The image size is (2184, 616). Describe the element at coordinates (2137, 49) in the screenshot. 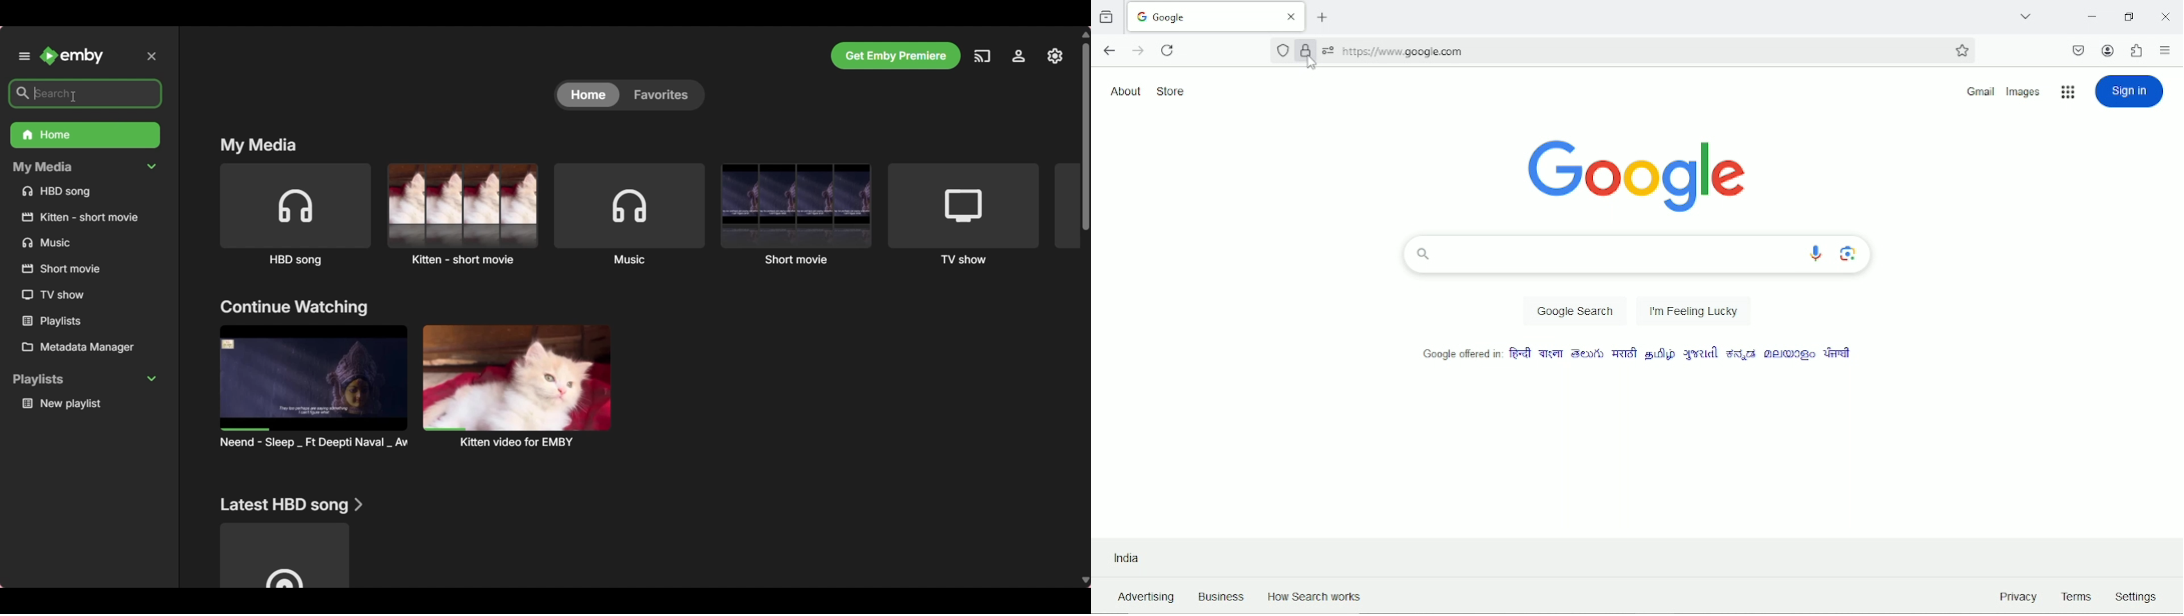

I see `extensions` at that location.